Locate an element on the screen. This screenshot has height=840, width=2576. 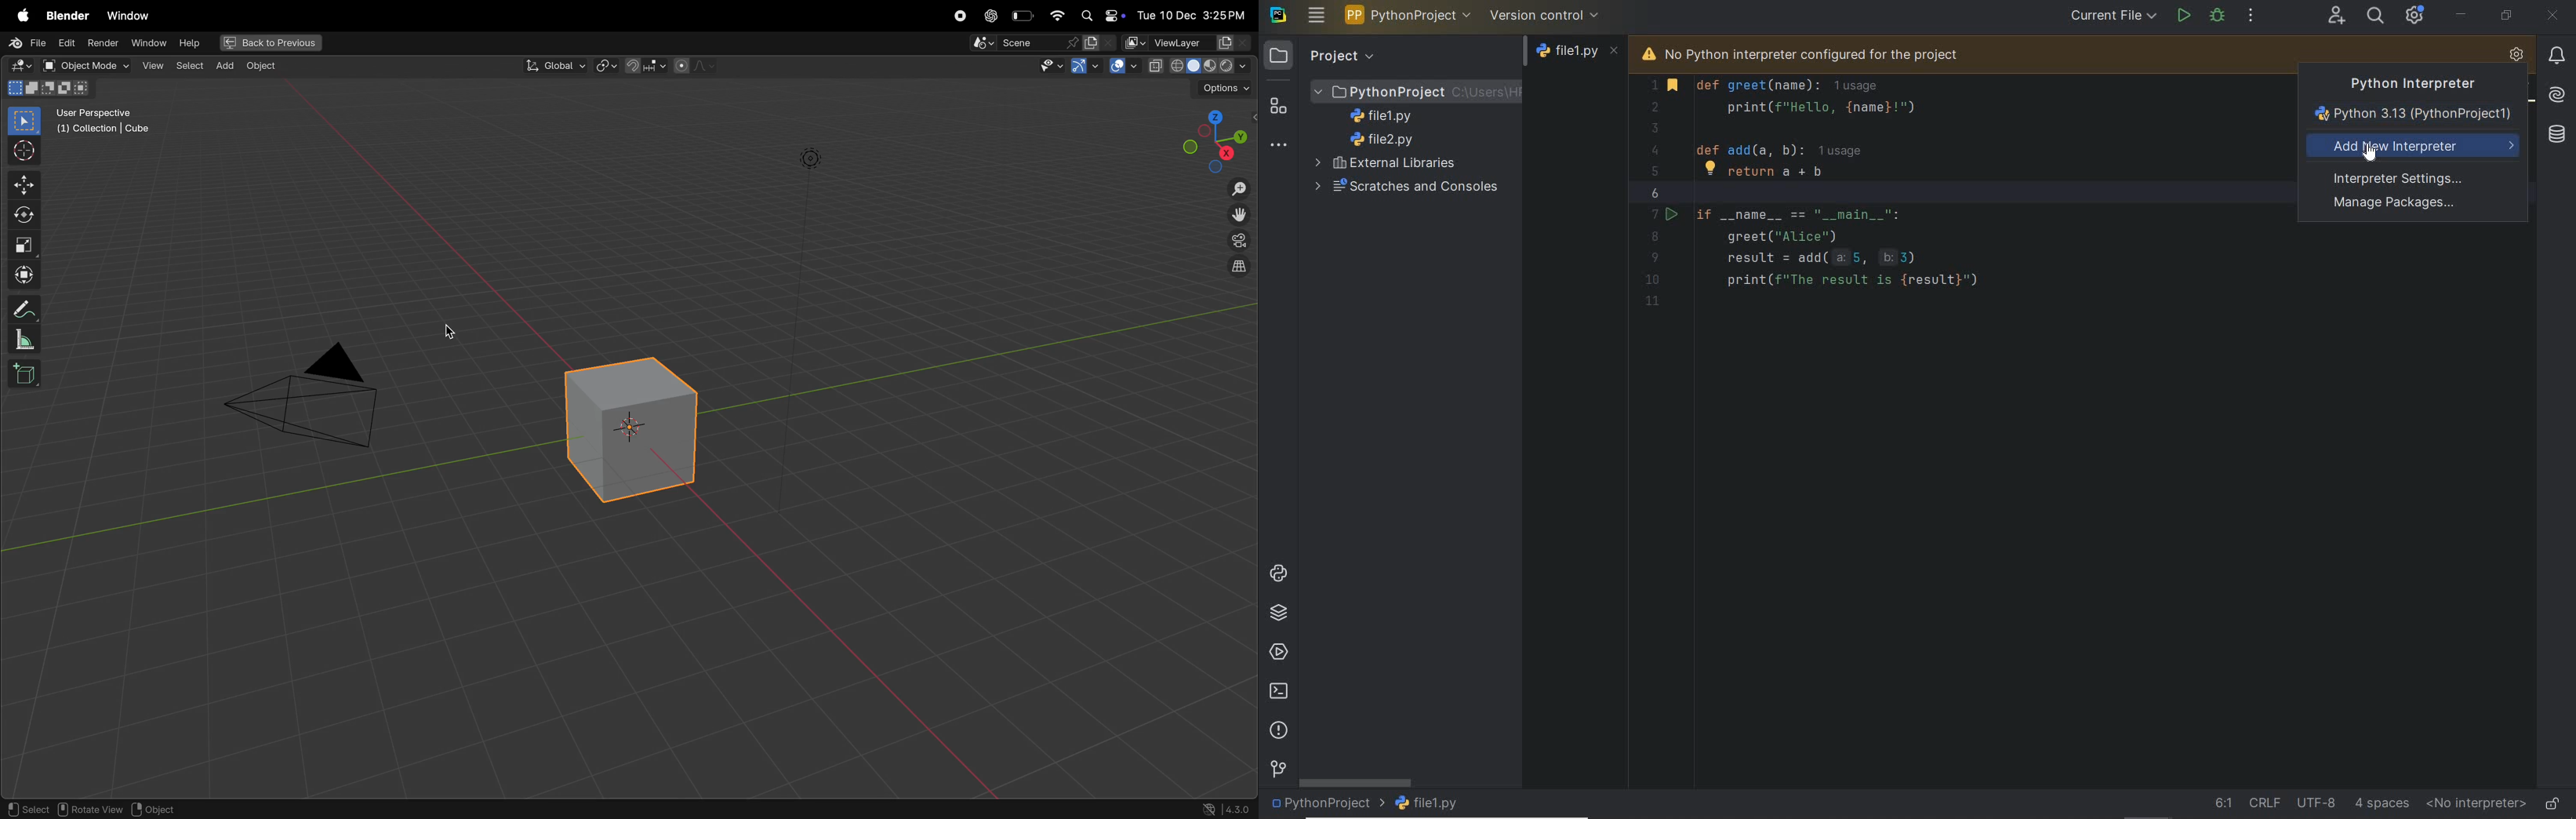
scale is located at coordinates (21, 246).